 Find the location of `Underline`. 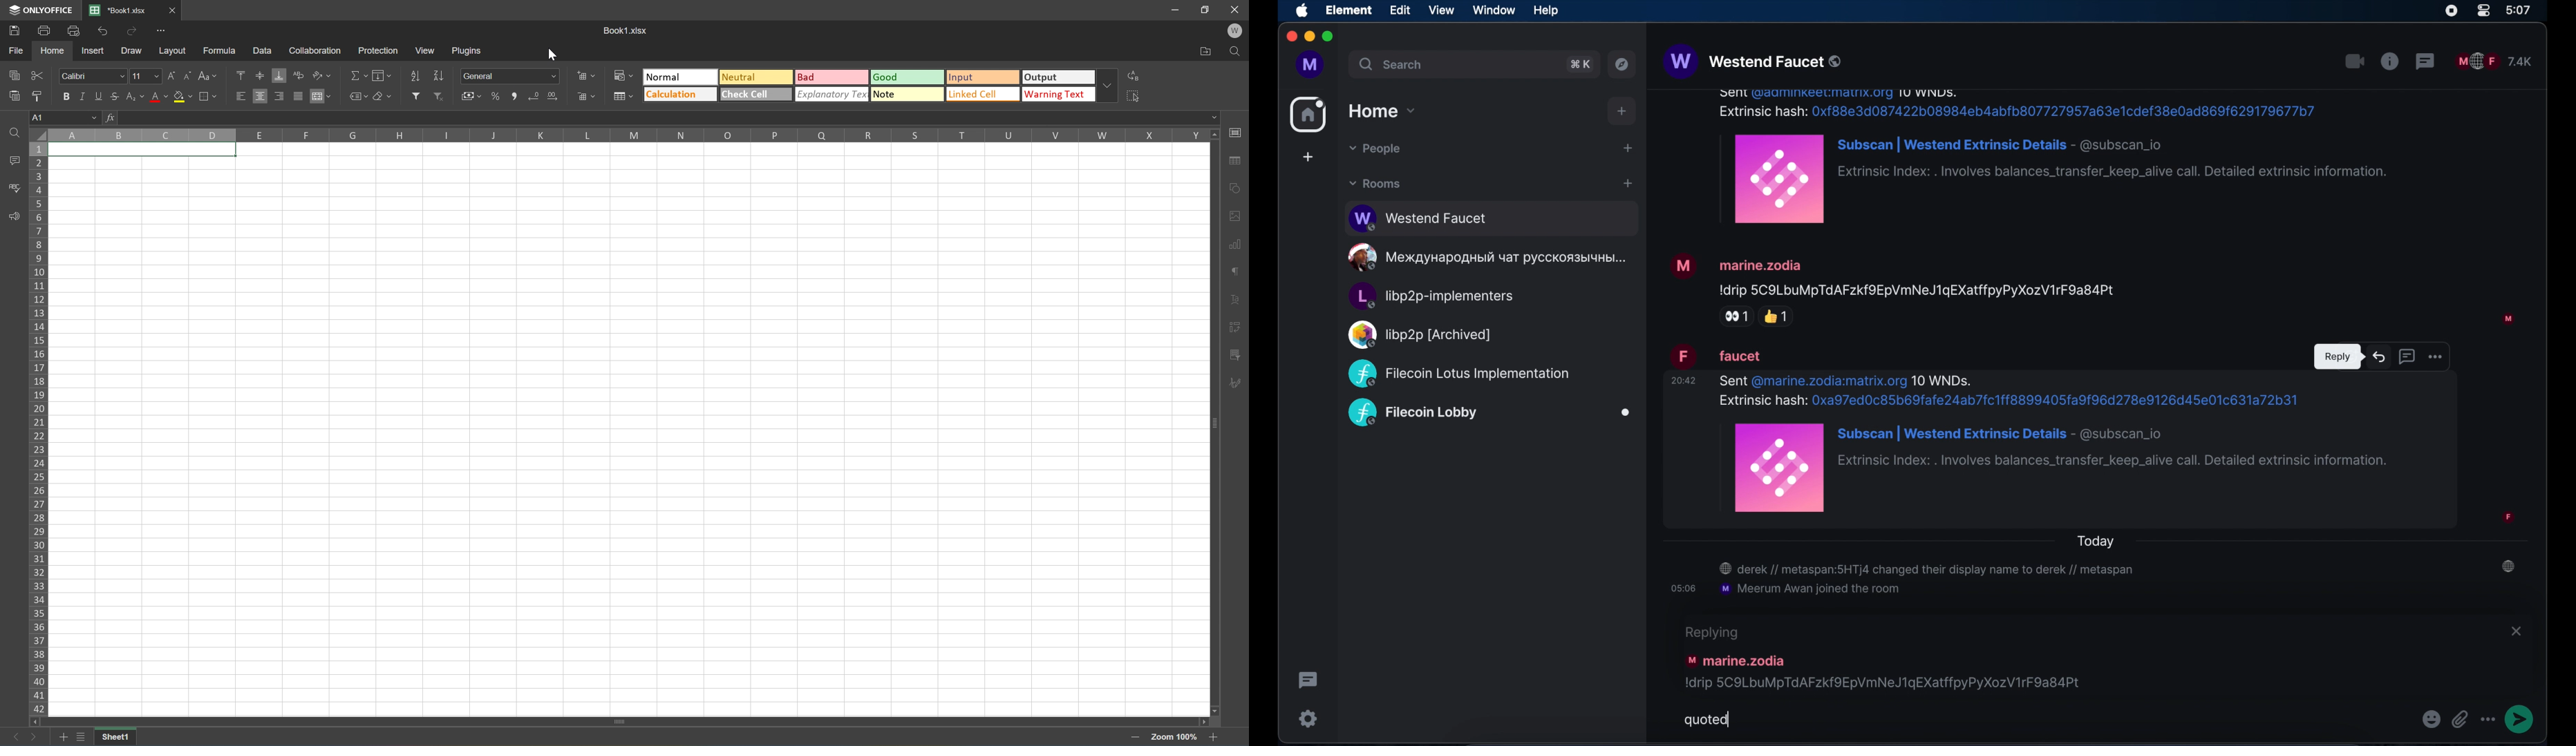

Underline is located at coordinates (101, 96).